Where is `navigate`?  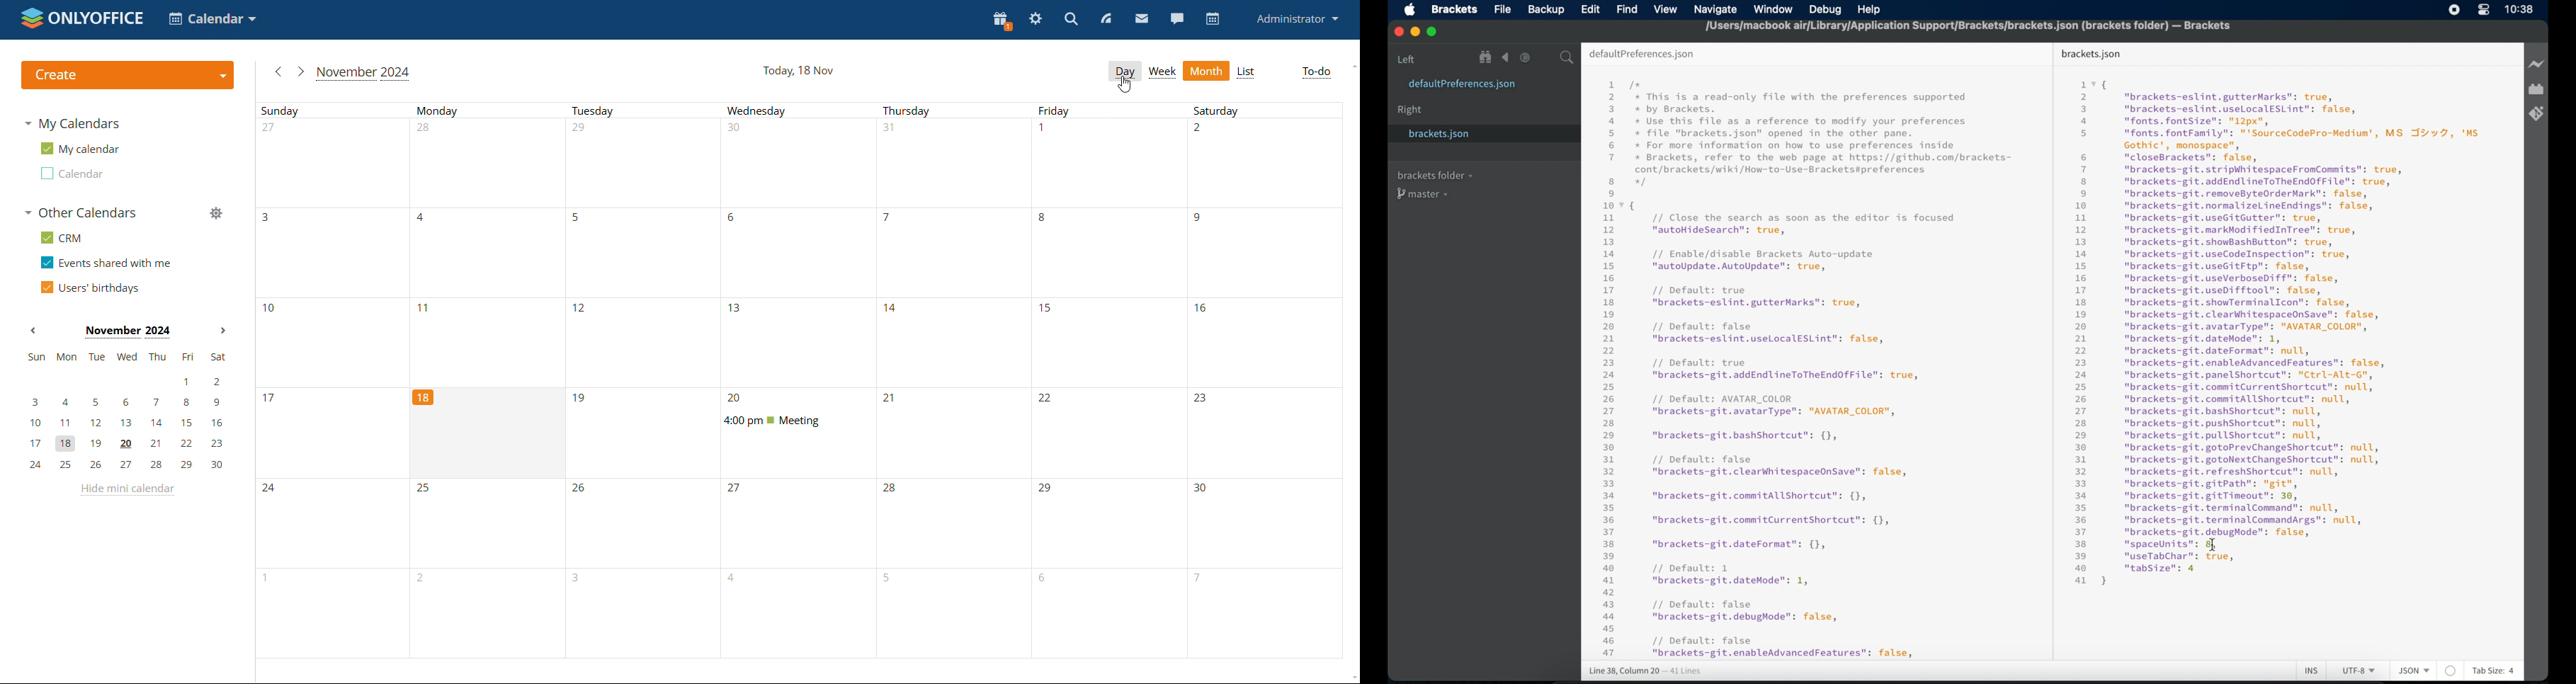 navigate is located at coordinates (1715, 10).